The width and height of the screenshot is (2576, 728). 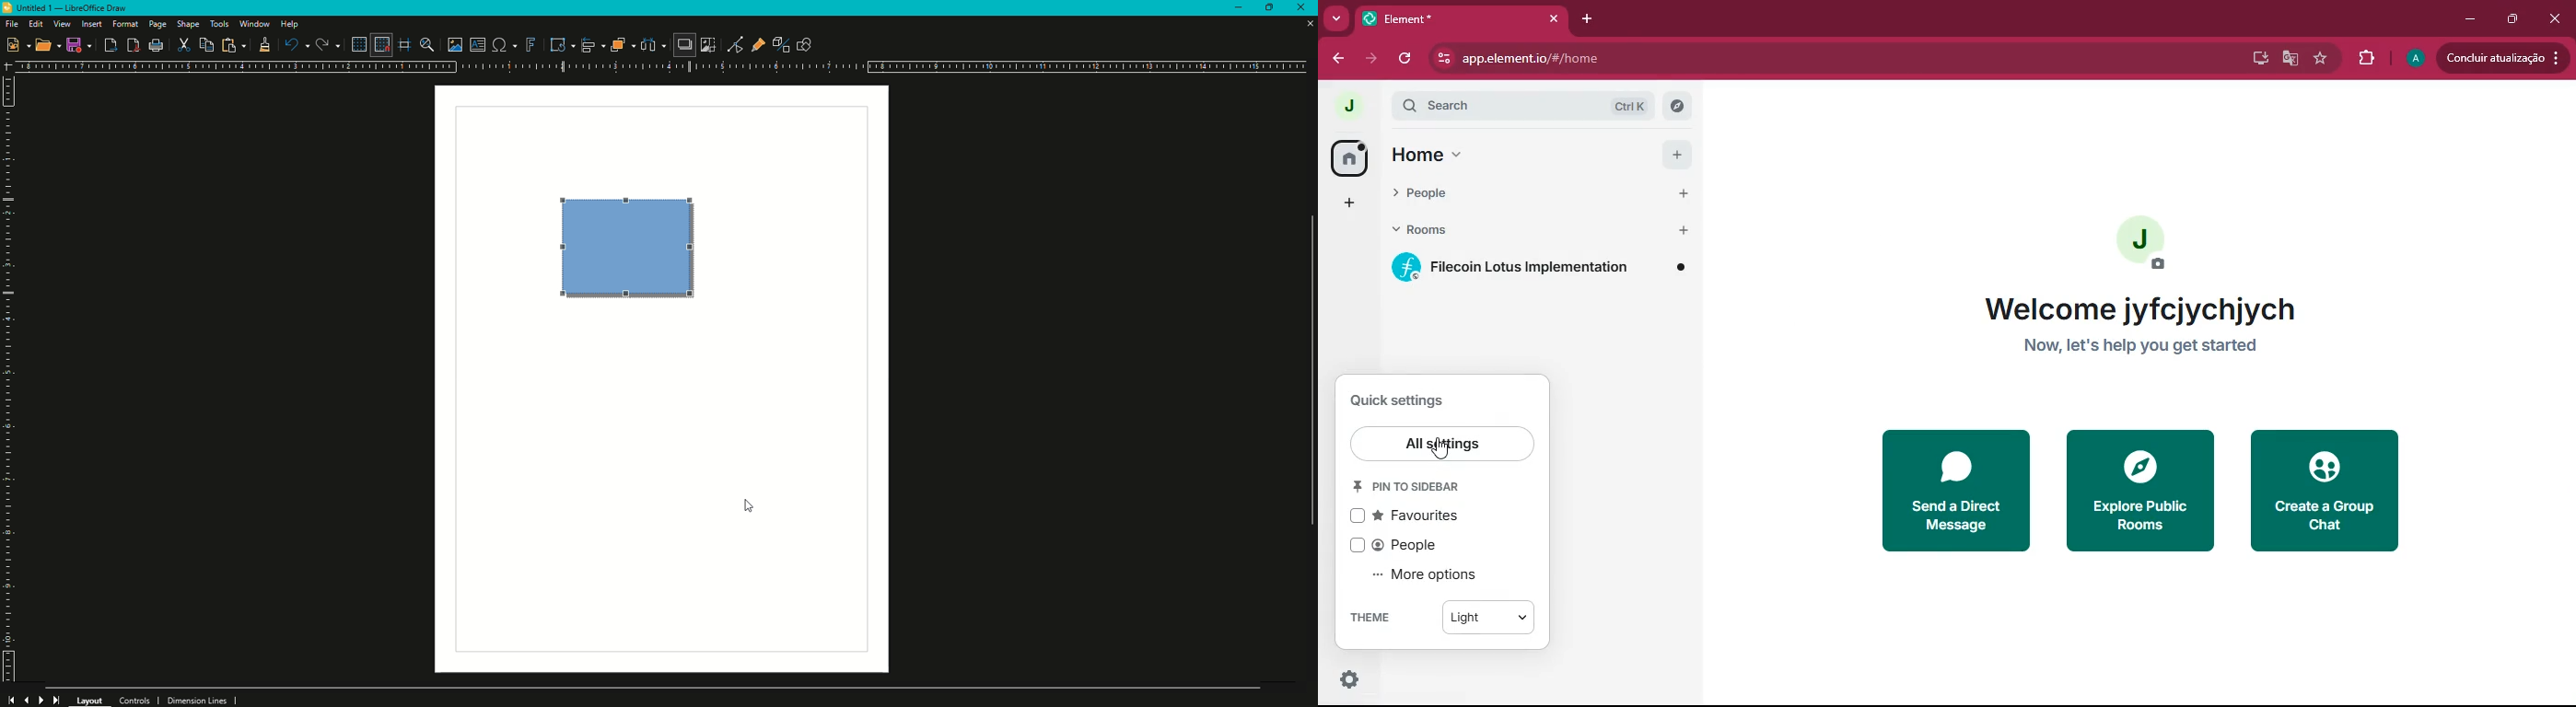 What do you see at coordinates (1344, 158) in the screenshot?
I see `home` at bounding box center [1344, 158].